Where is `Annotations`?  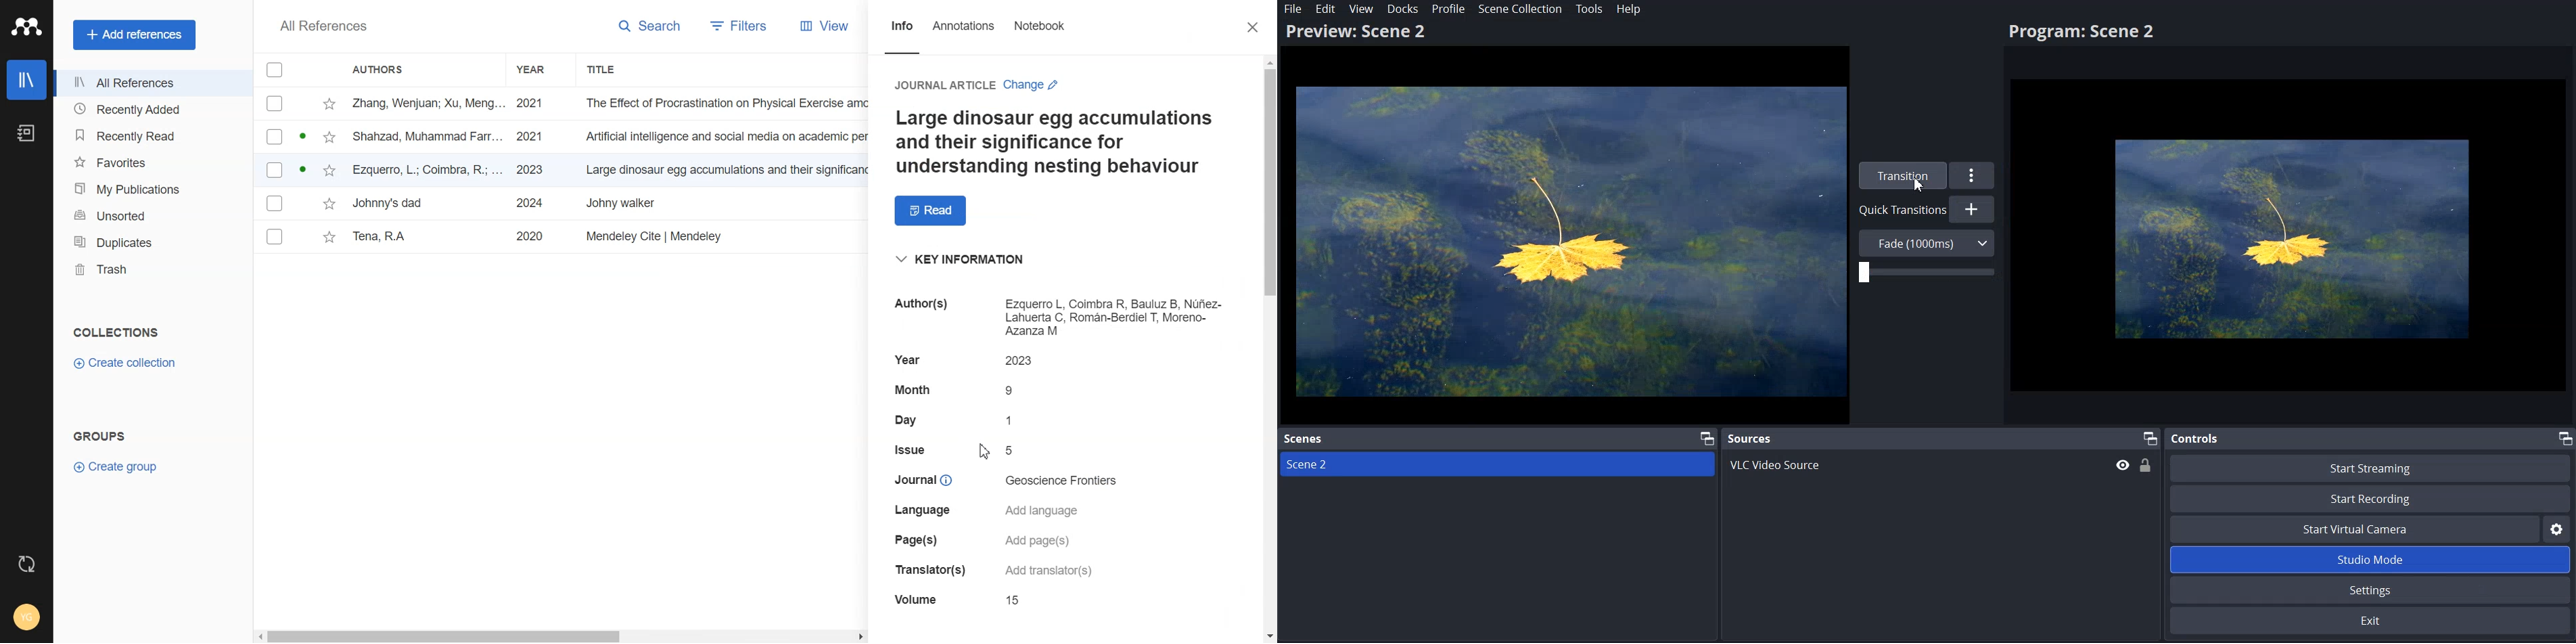
Annotations is located at coordinates (965, 27).